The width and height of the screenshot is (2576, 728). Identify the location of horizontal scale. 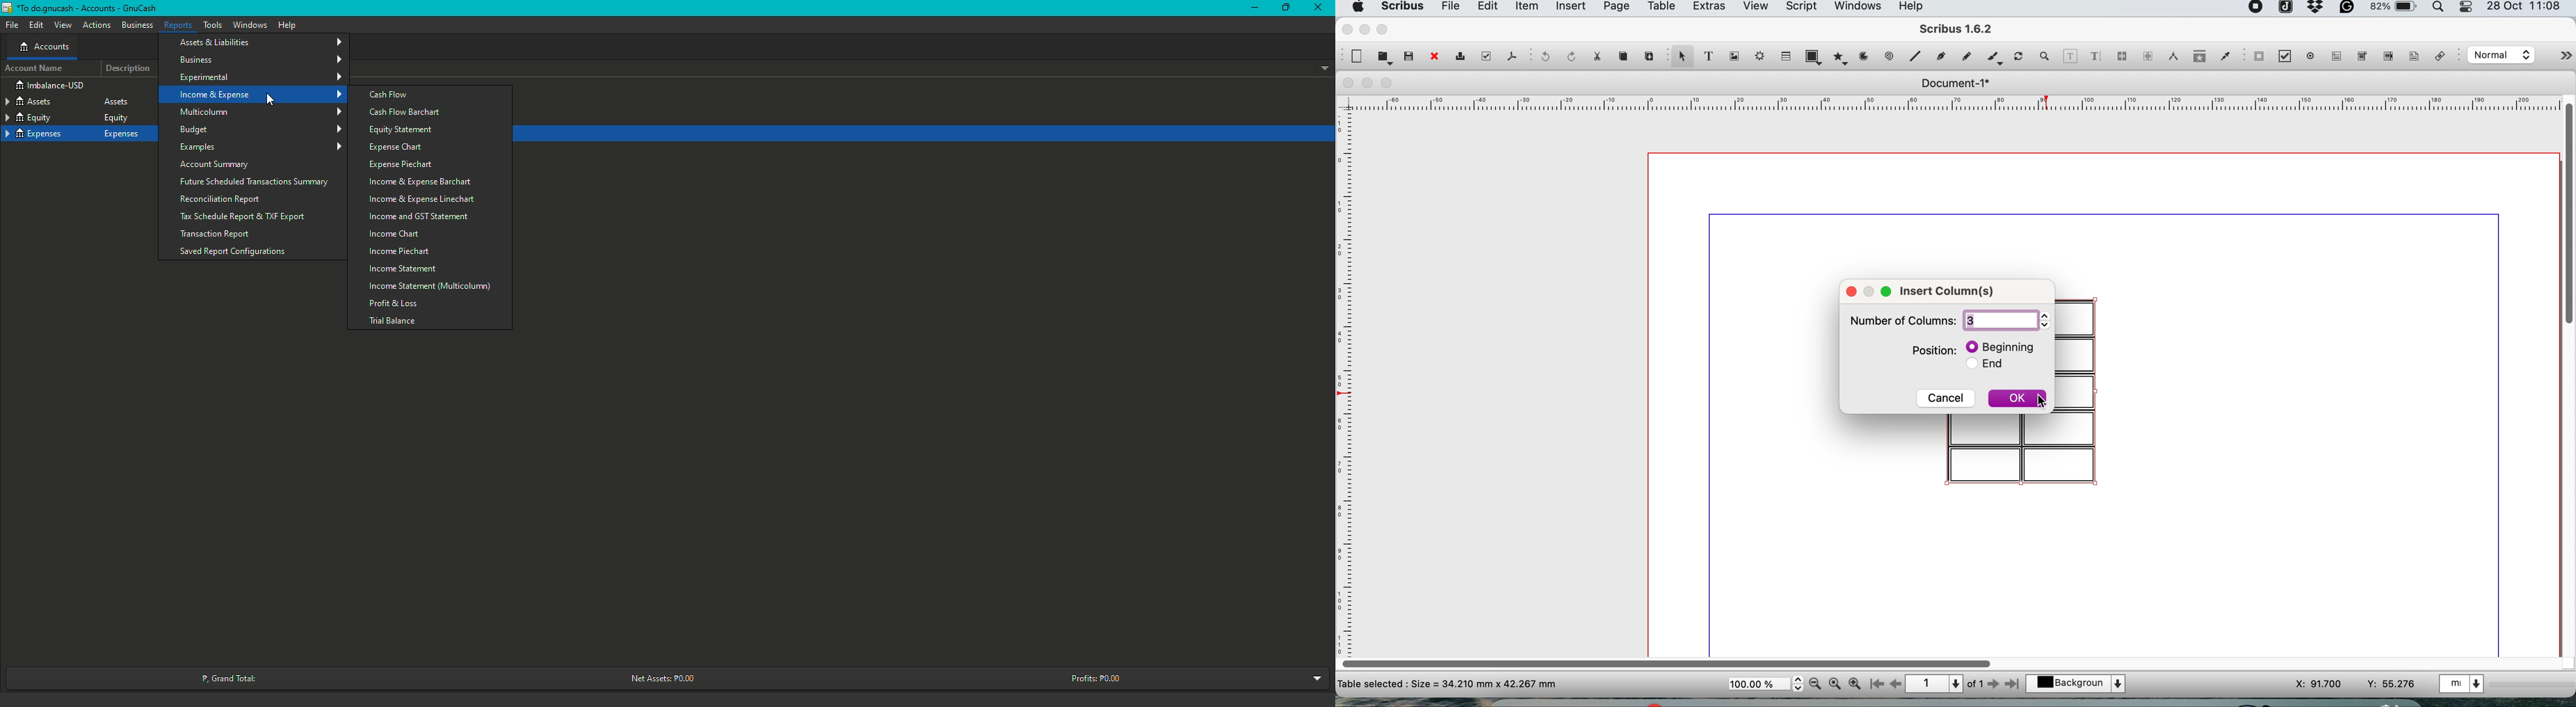
(1957, 106).